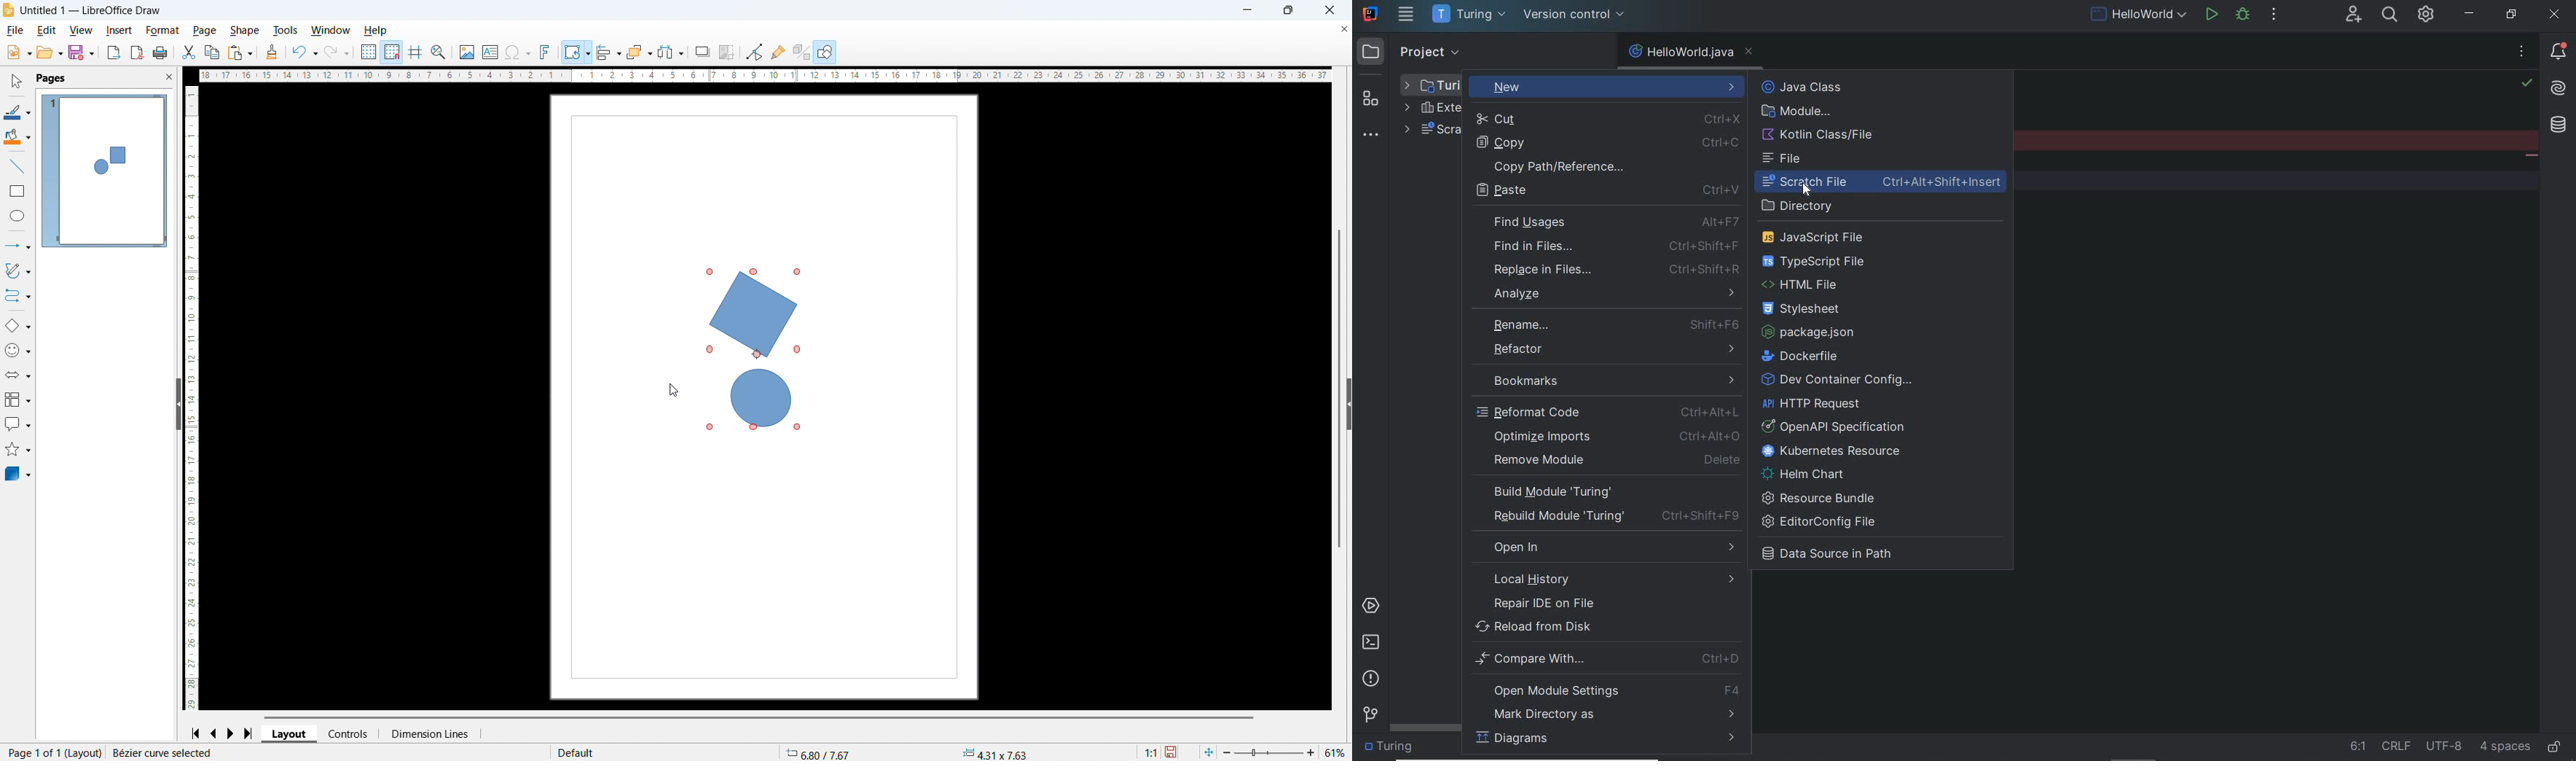 The width and height of the screenshot is (2576, 784). I want to click on make file ready only, so click(2553, 747).